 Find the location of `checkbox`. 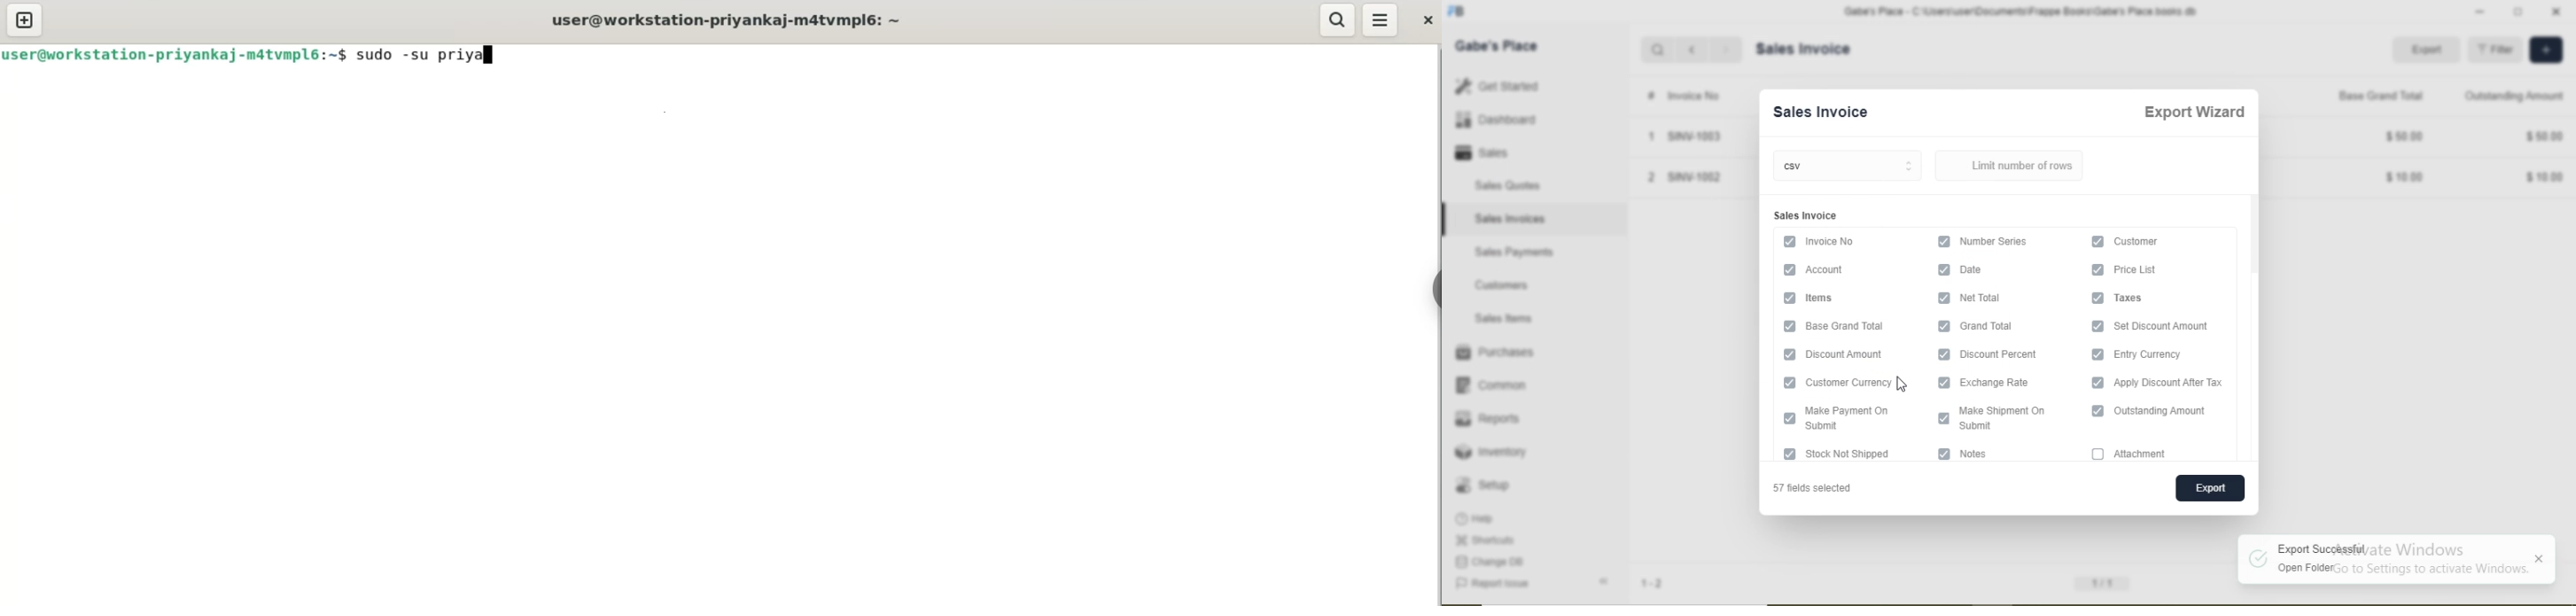

checkbox is located at coordinates (1789, 417).